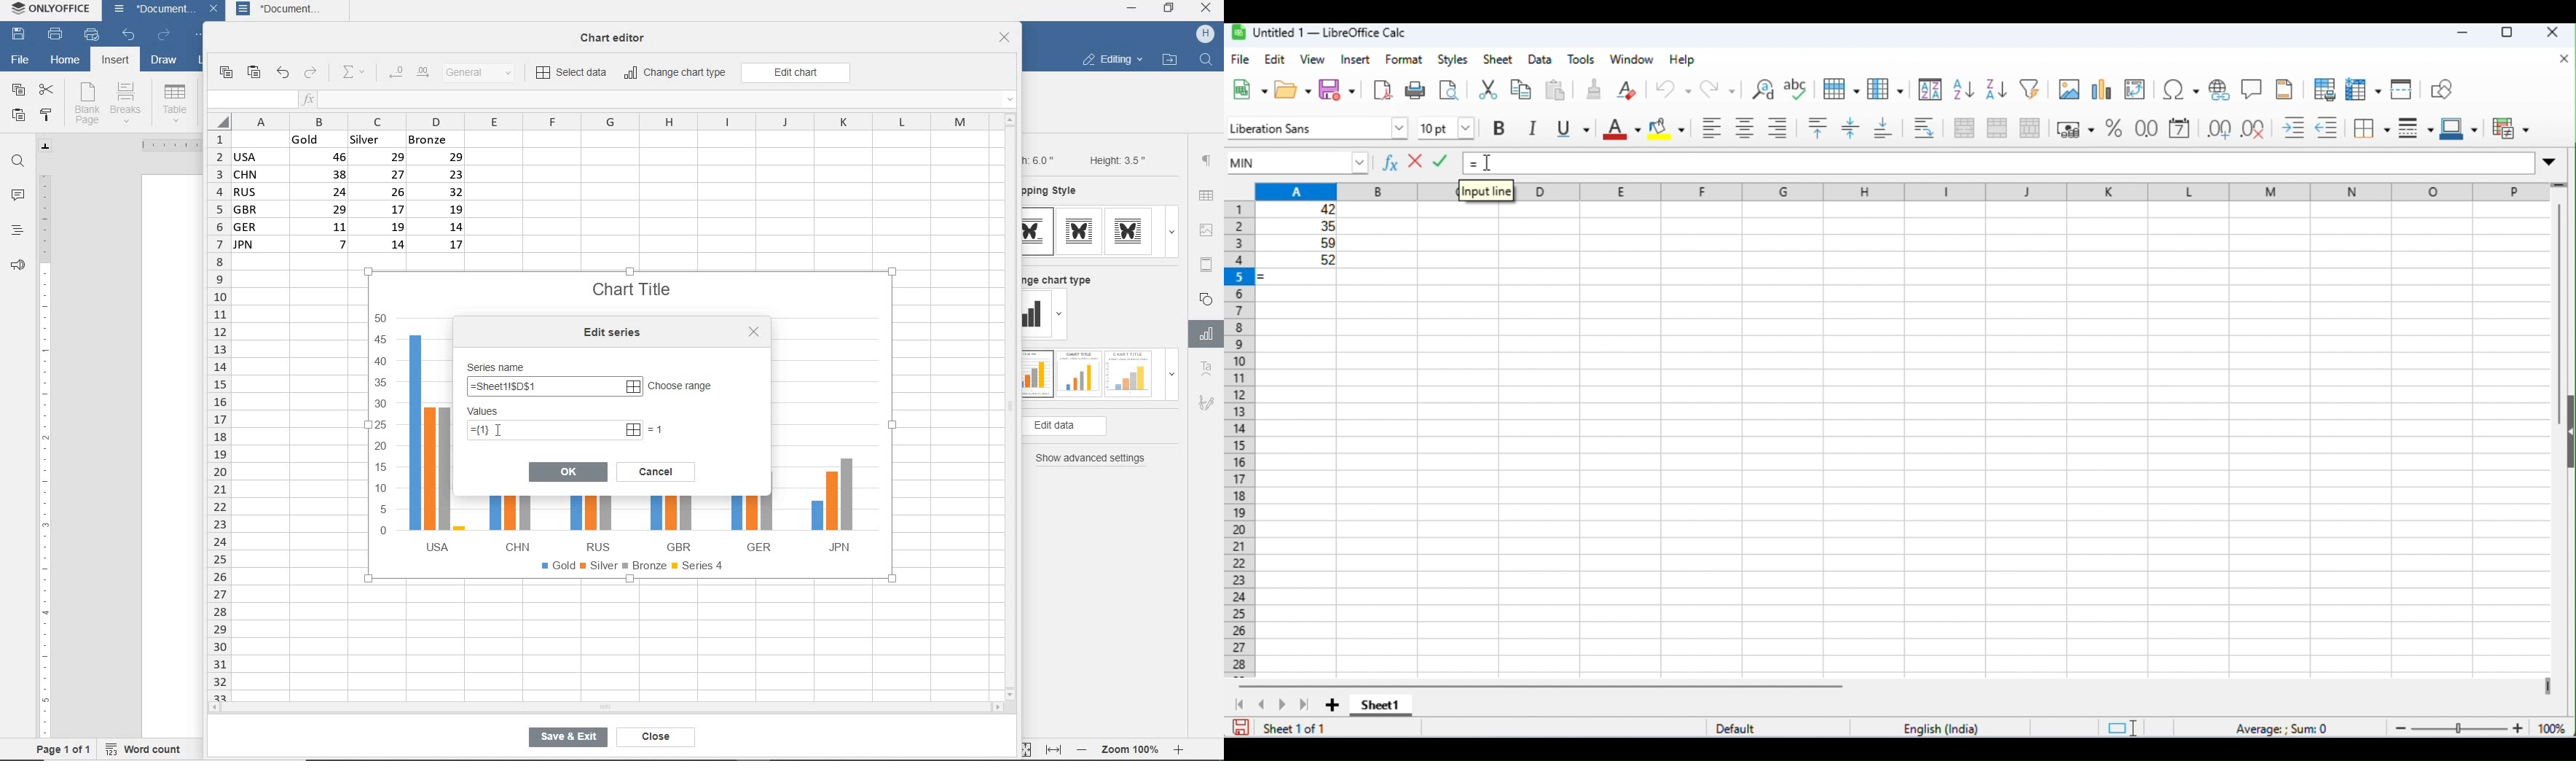 The width and height of the screenshot is (2576, 784). I want to click on JPN, so click(828, 507).